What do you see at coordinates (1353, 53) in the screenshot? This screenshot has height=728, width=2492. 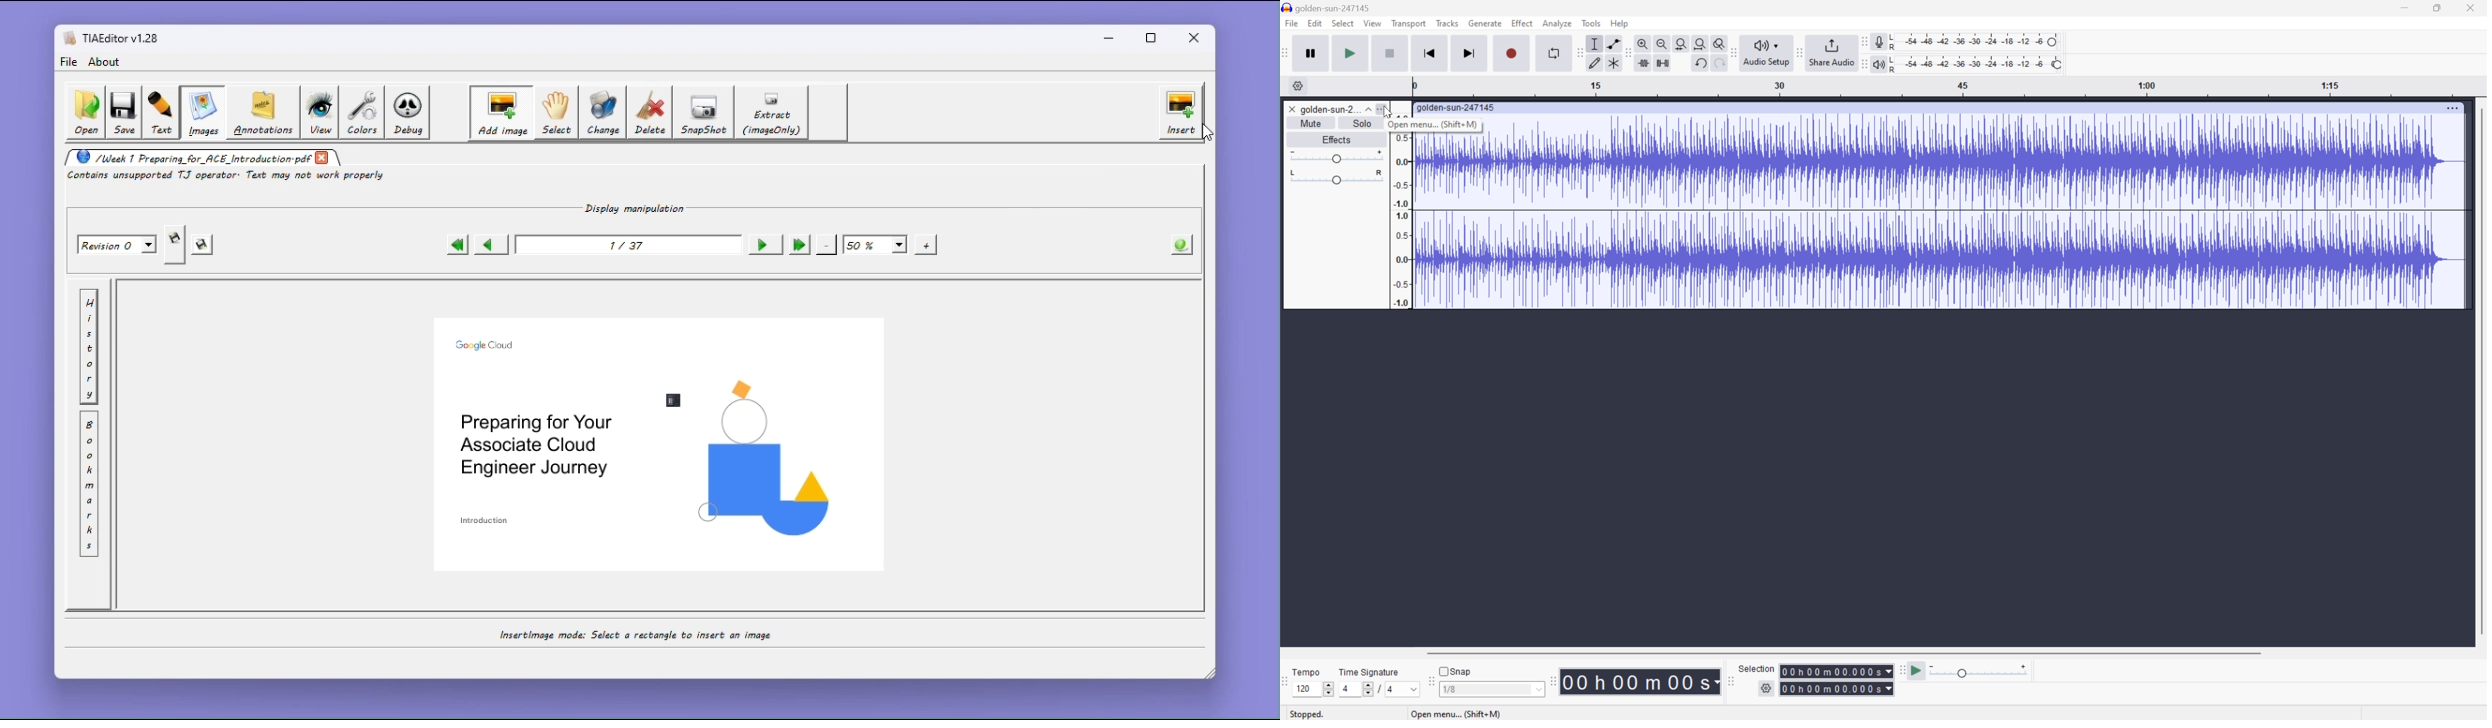 I see `Play` at bounding box center [1353, 53].